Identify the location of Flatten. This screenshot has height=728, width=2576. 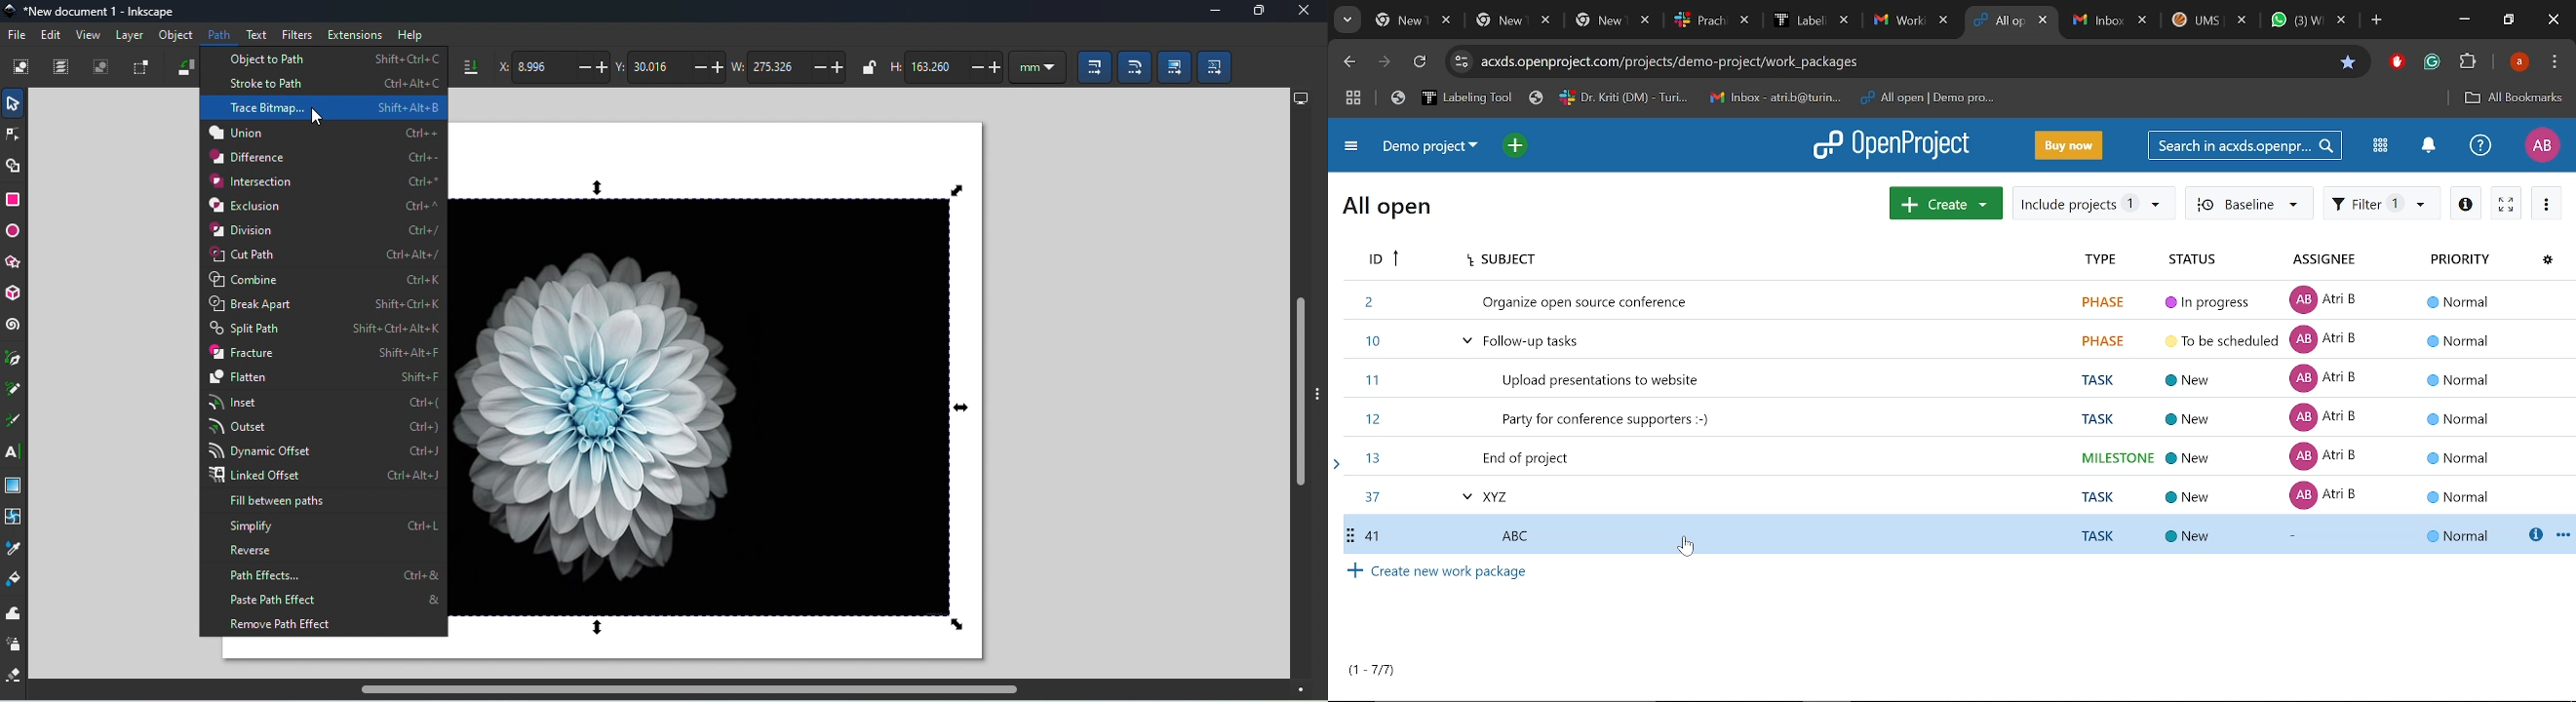
(325, 376).